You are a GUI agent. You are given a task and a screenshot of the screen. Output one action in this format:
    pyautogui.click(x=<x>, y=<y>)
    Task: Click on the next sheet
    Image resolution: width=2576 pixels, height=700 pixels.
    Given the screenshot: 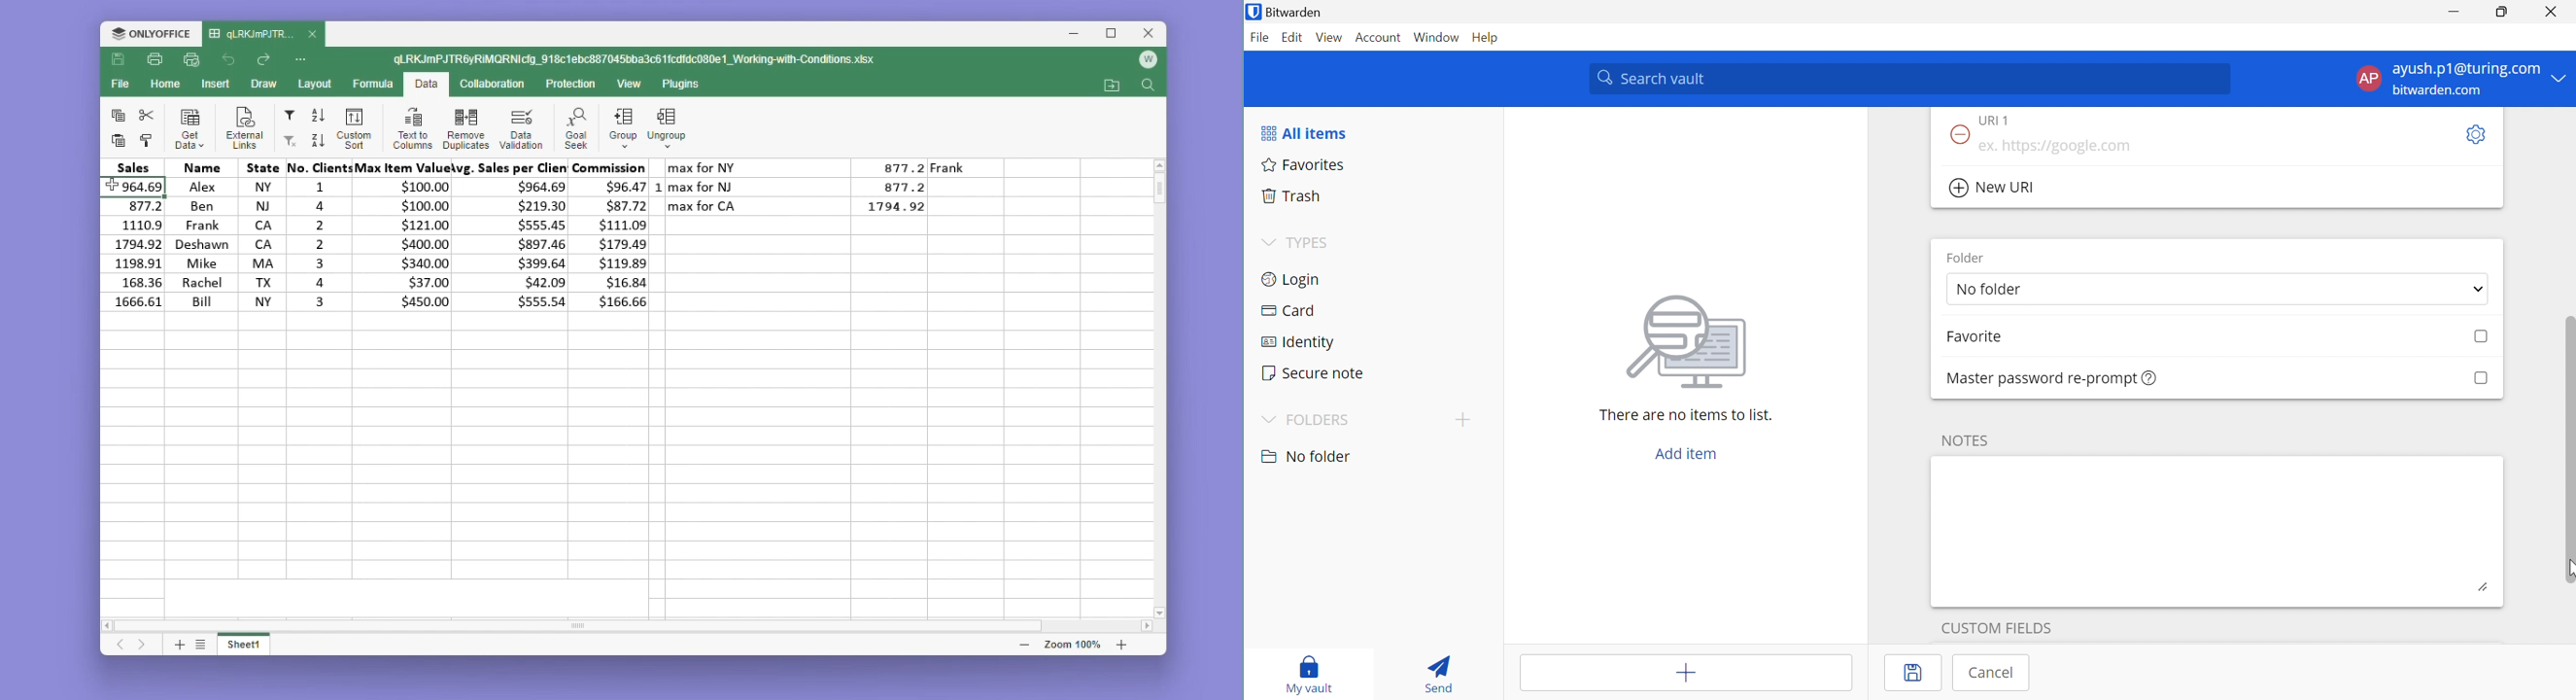 What is the action you would take?
    pyautogui.click(x=144, y=646)
    